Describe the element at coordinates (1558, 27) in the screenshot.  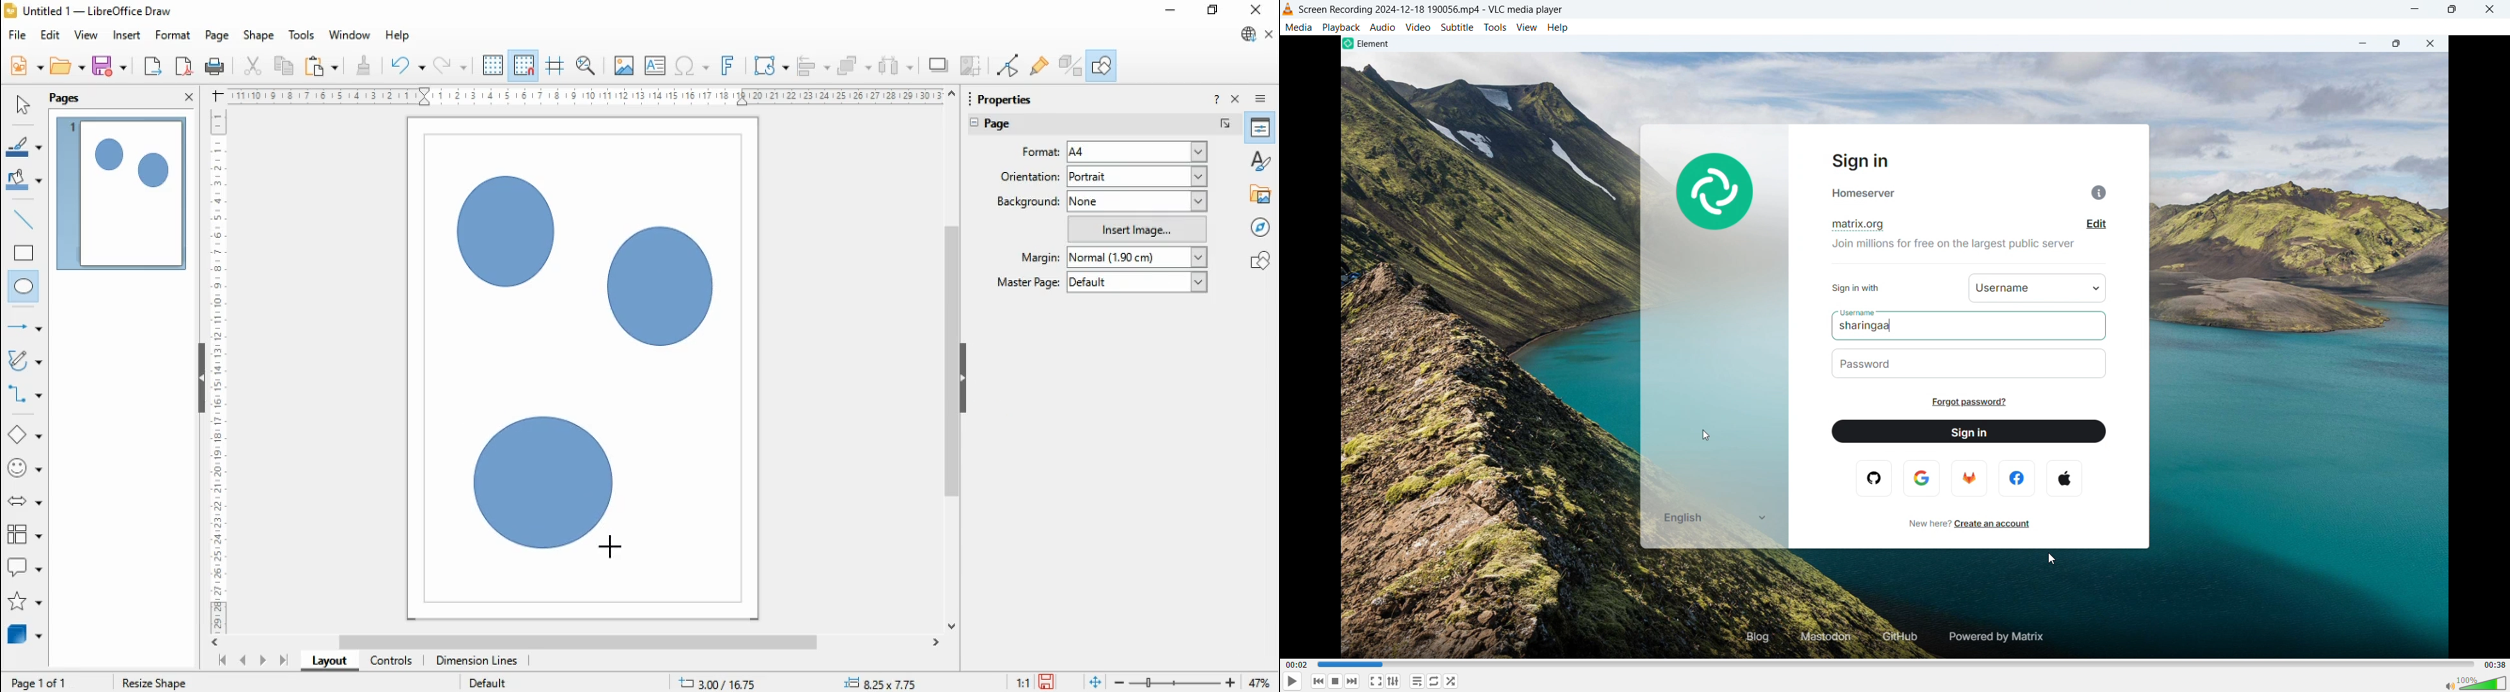
I see `Help ` at that location.